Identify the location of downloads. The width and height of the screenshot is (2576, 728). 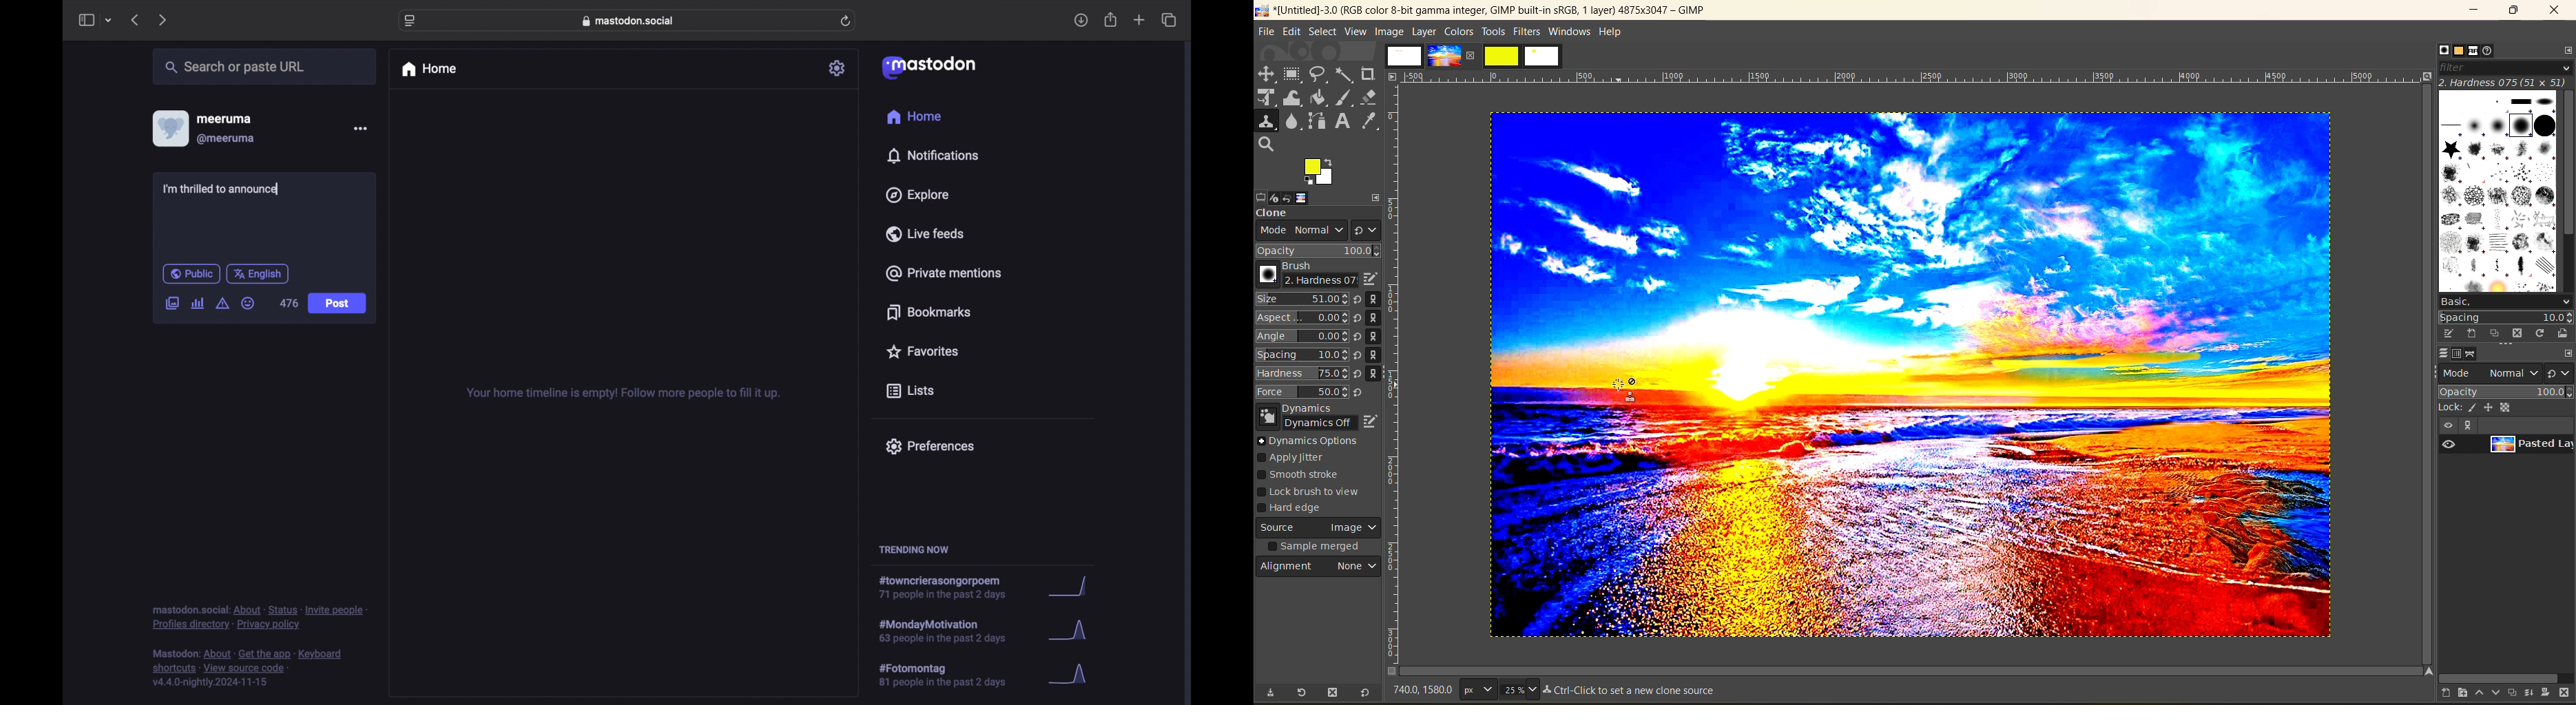
(1081, 20).